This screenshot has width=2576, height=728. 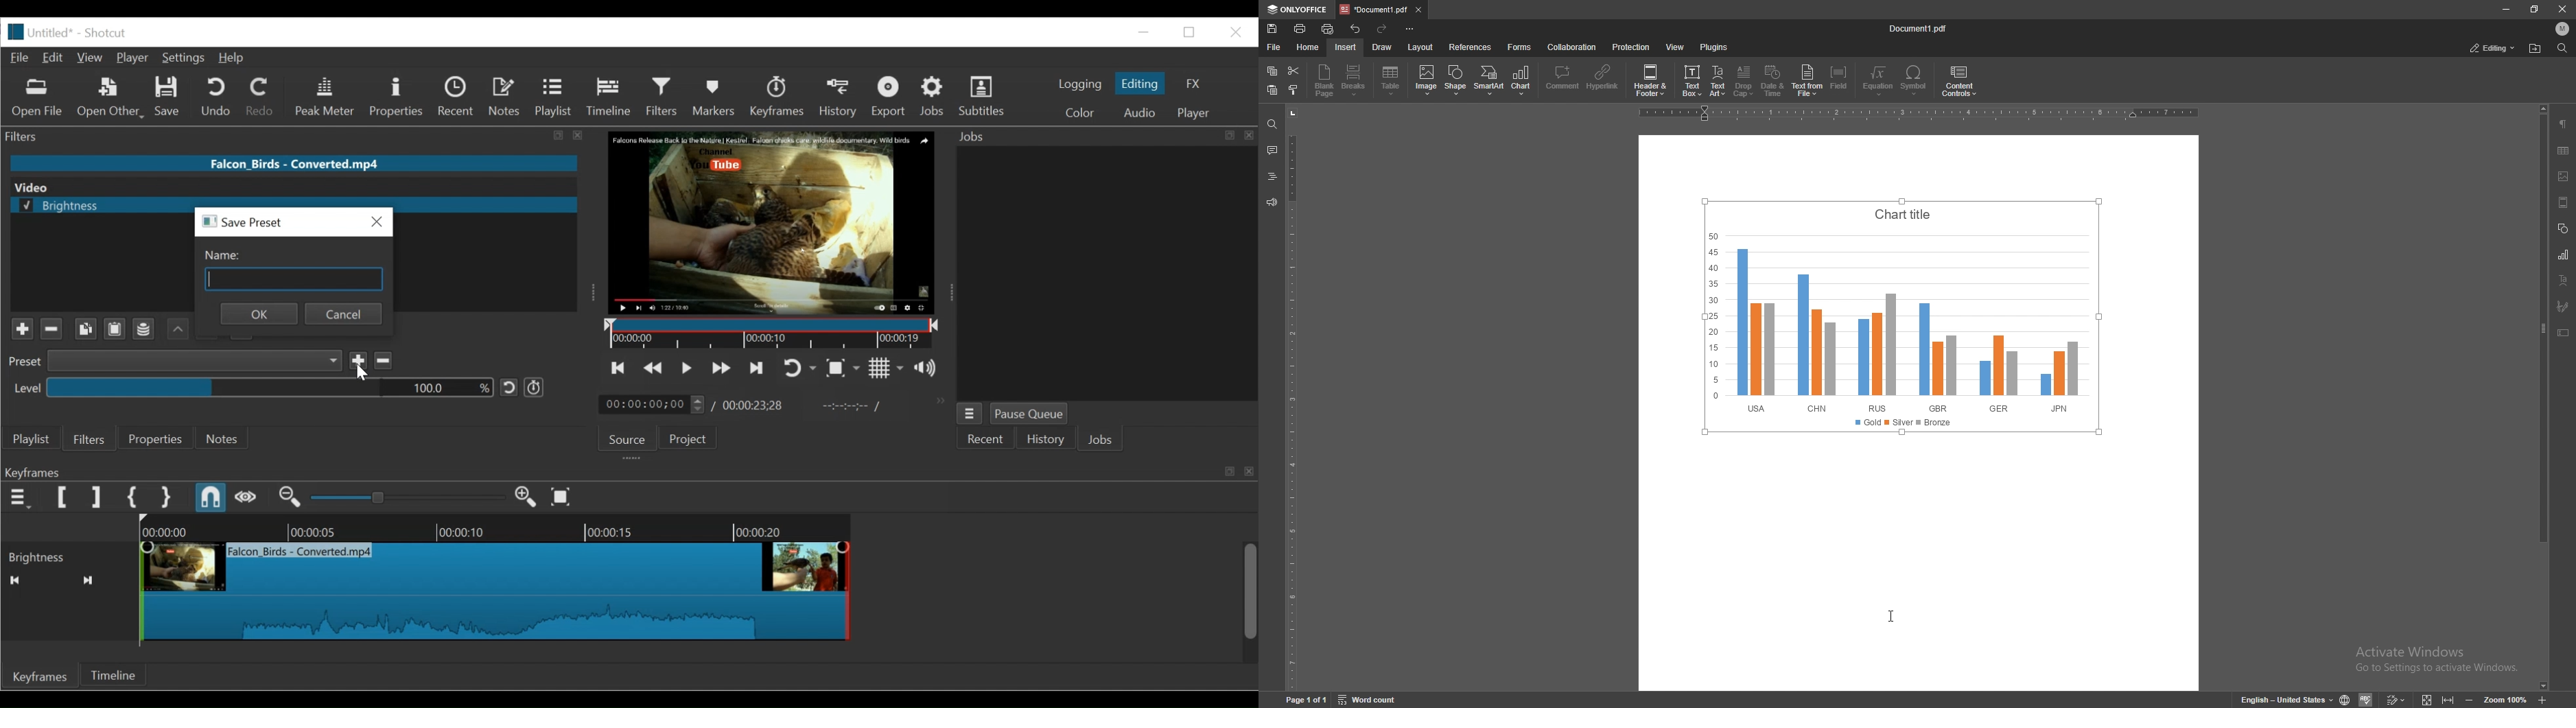 I want to click on Jobs, so click(x=1102, y=441).